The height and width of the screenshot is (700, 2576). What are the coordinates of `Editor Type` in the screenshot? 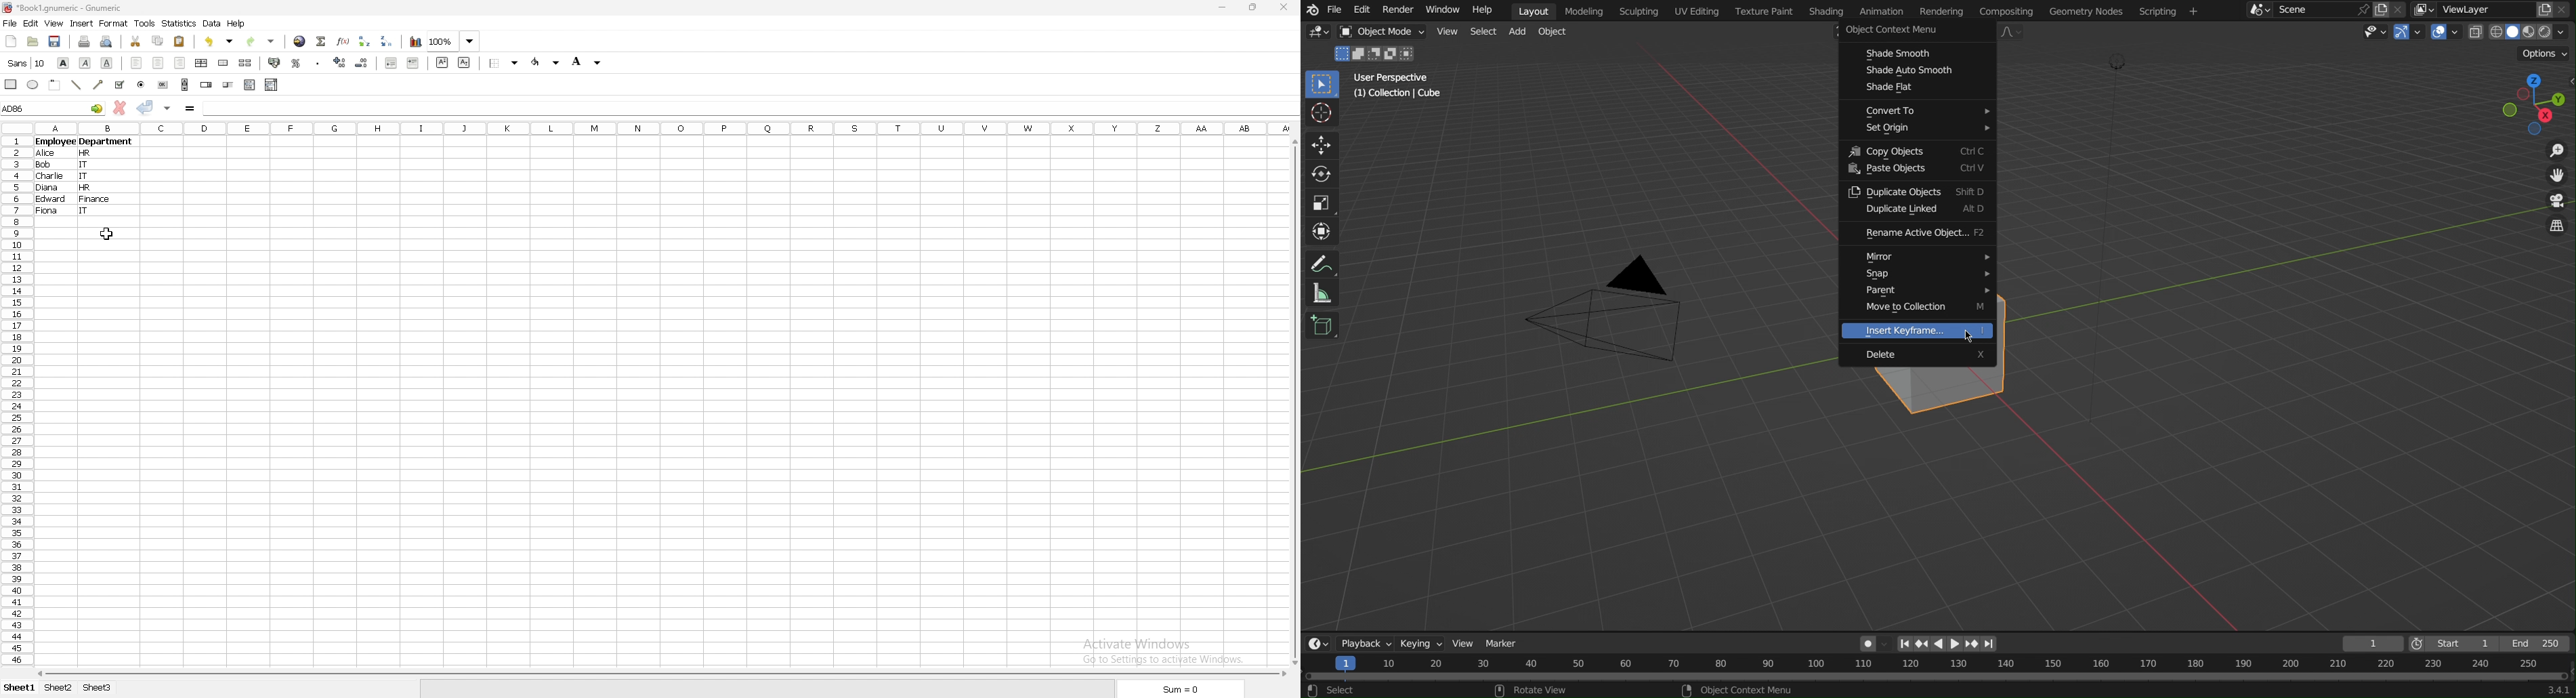 It's located at (1317, 31).